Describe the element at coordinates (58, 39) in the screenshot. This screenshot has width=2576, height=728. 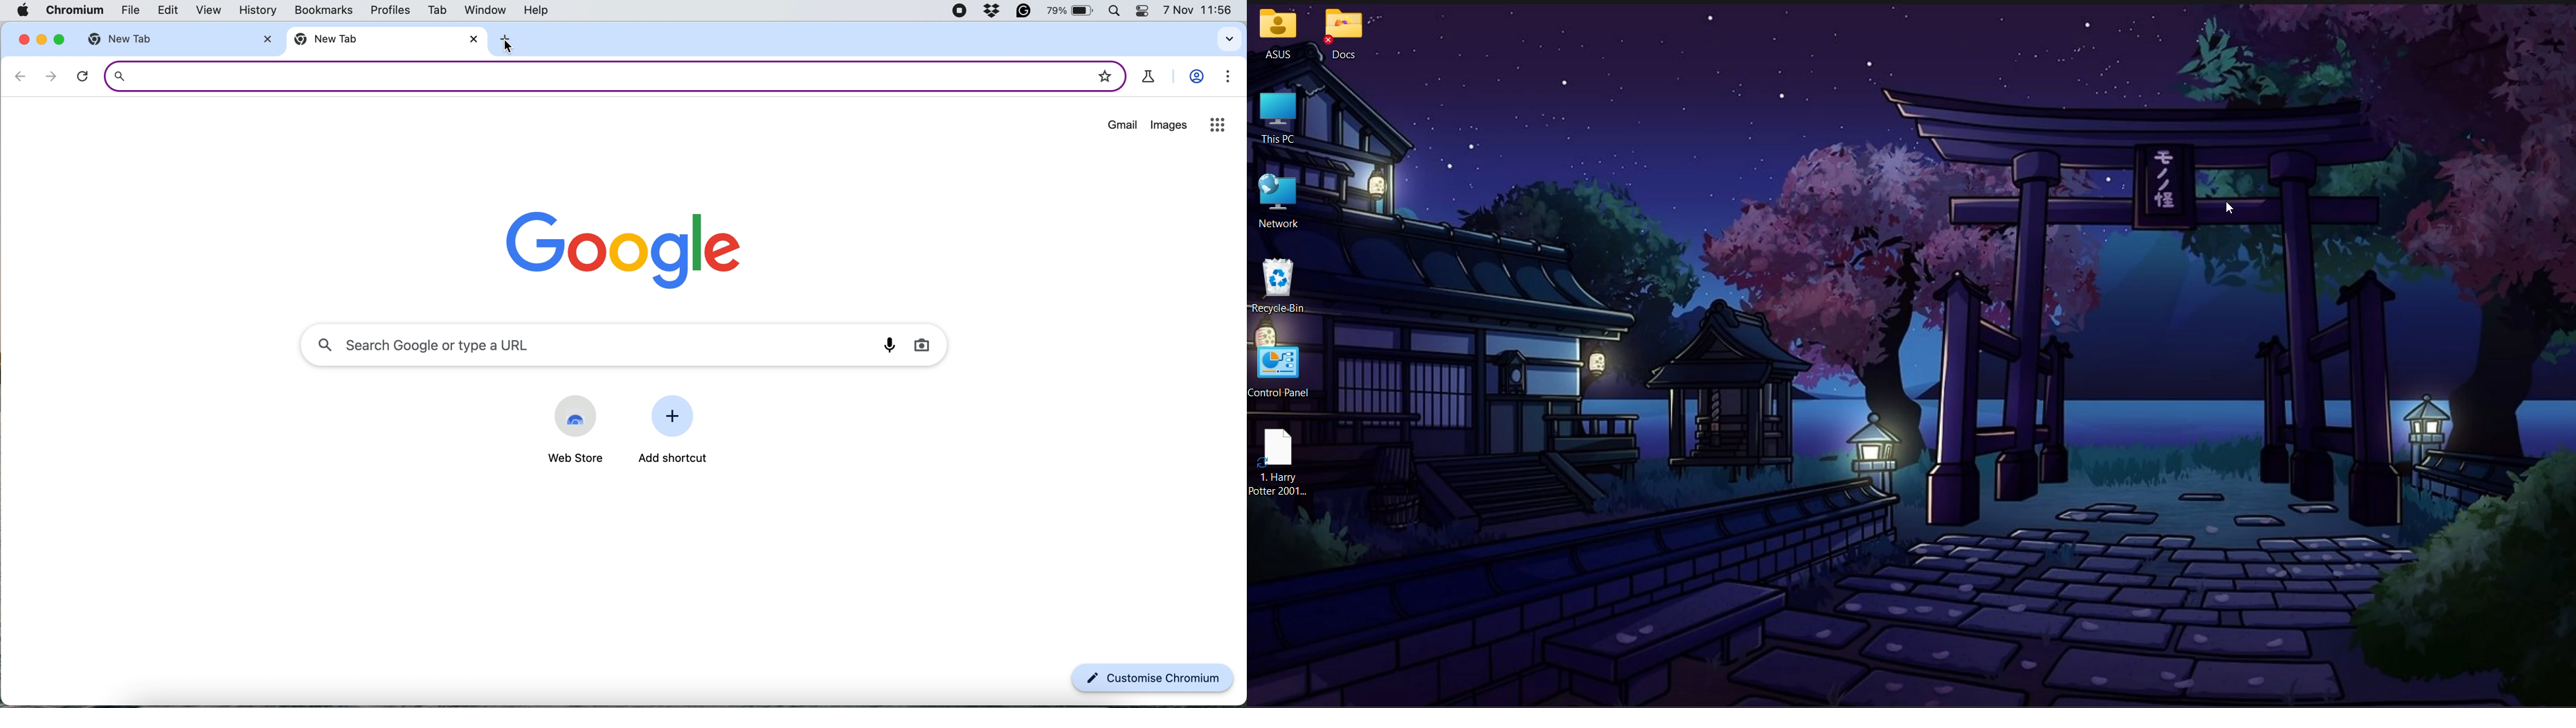
I see `maximise` at that location.